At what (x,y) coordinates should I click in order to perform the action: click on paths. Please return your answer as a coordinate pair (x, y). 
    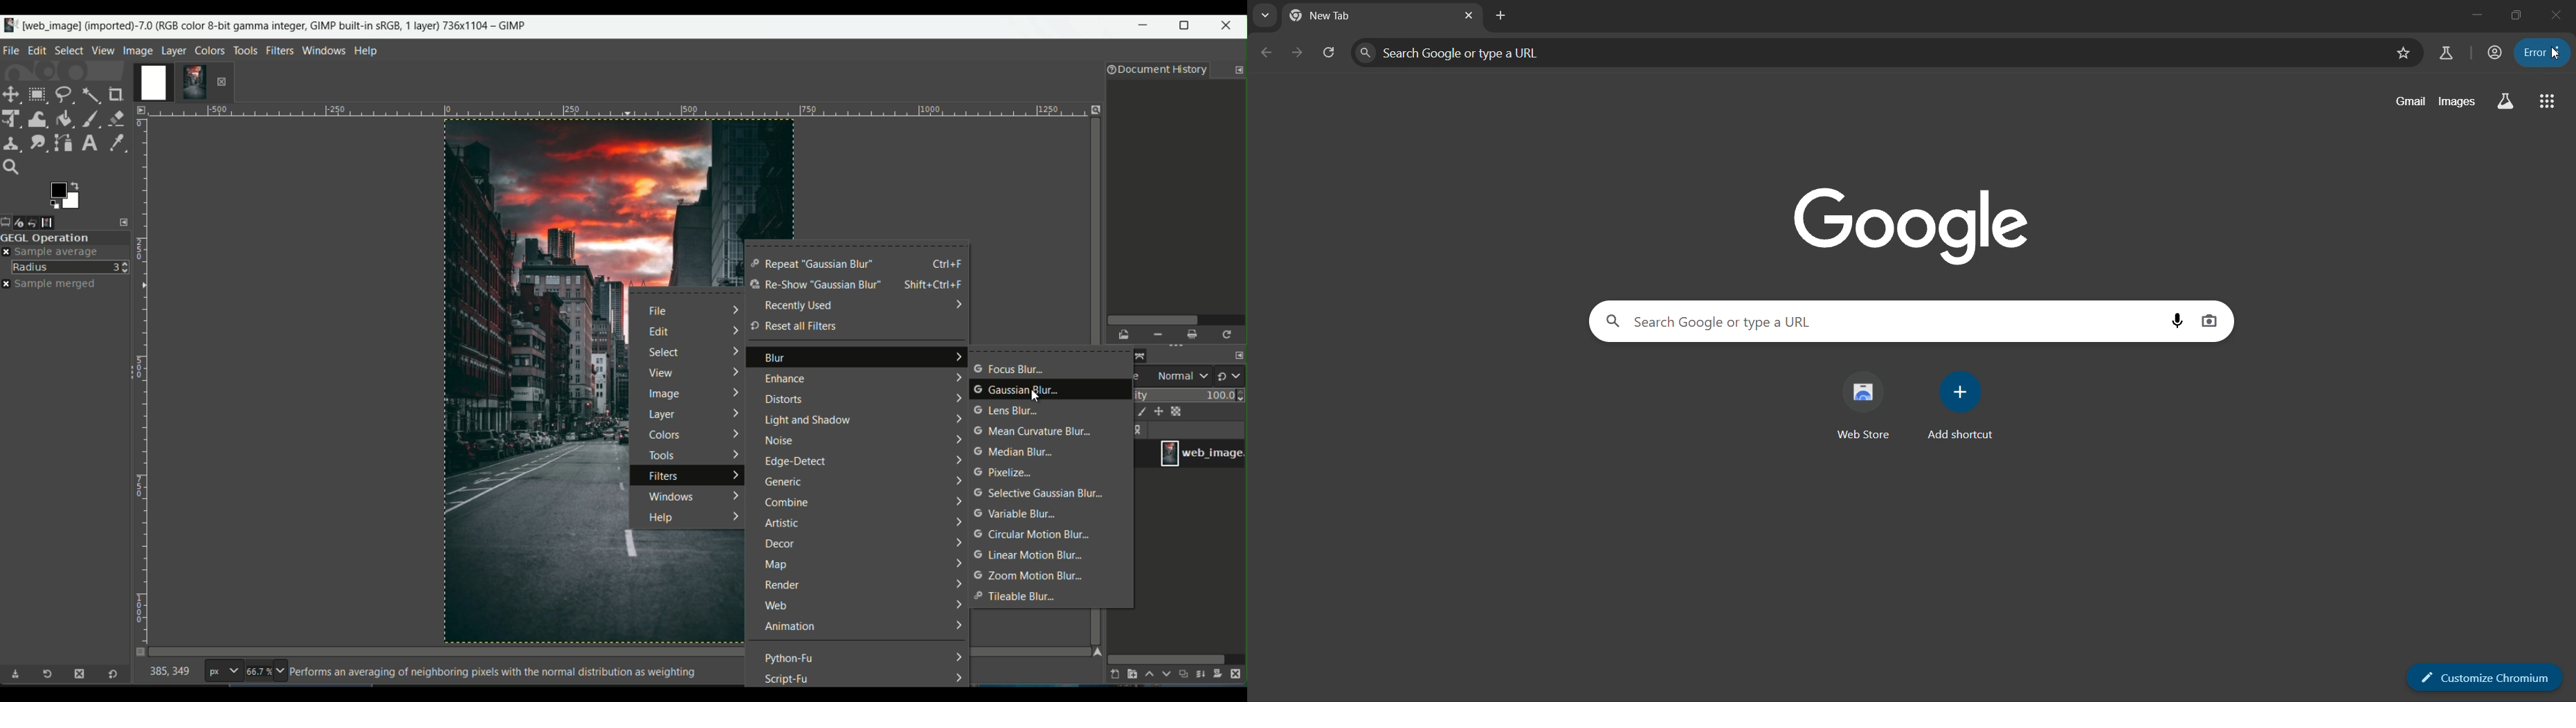
    Looking at the image, I should click on (1145, 354).